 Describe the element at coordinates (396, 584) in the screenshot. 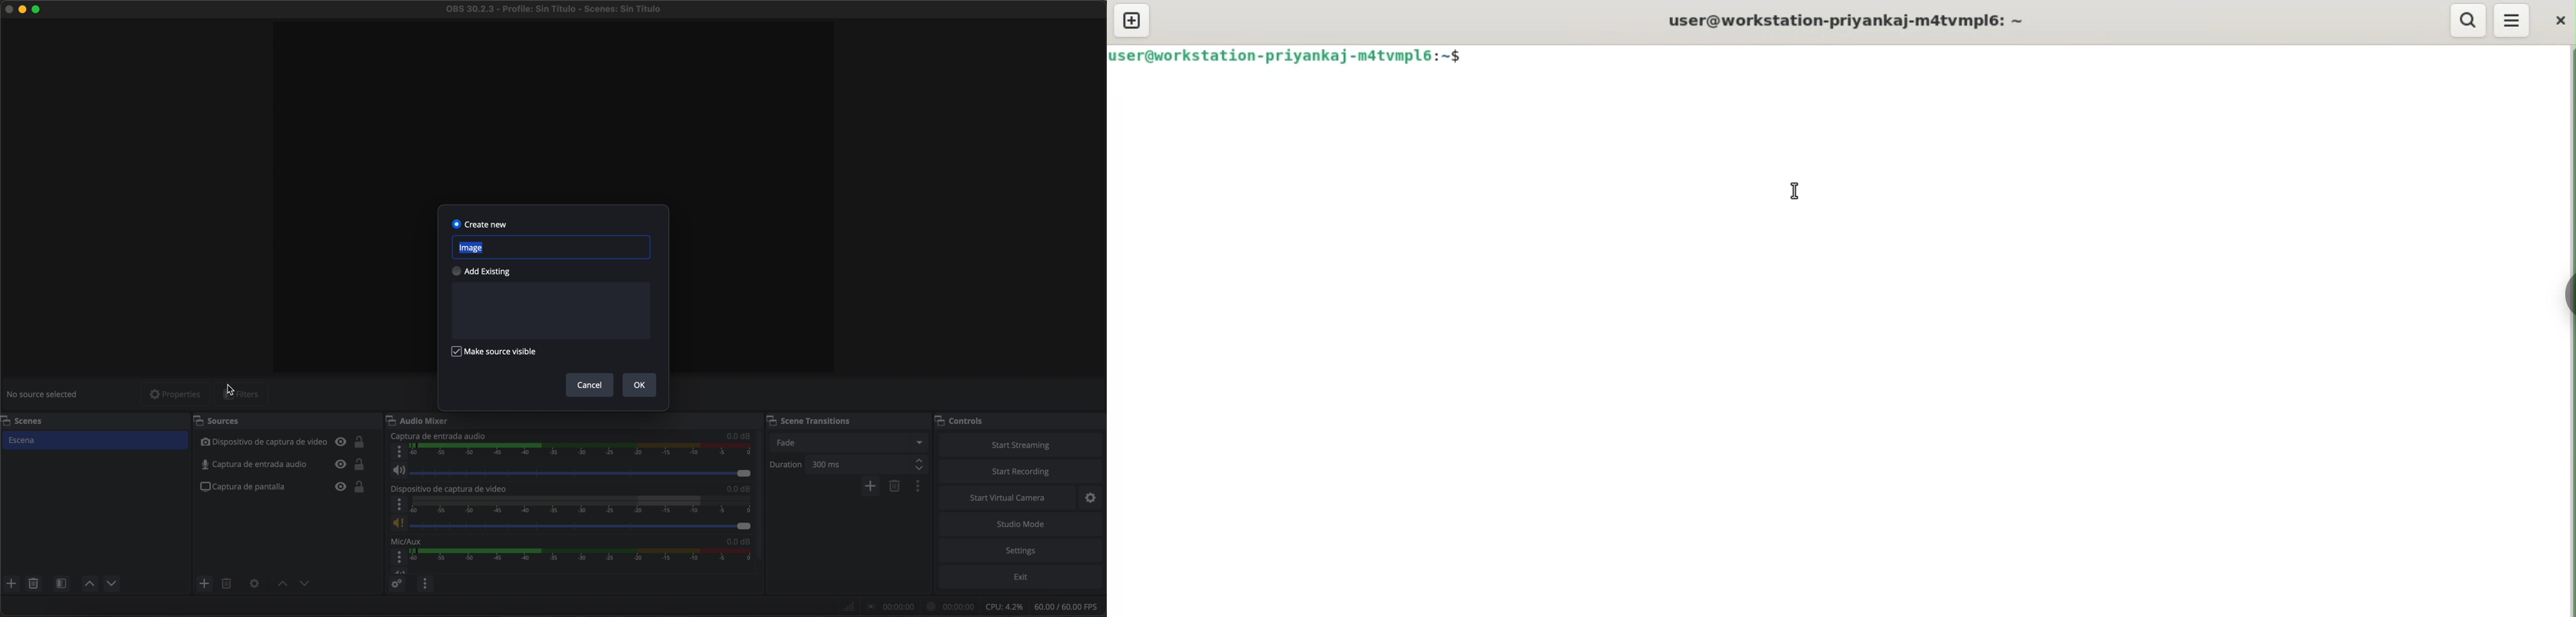

I see `advanced audio properties` at that location.